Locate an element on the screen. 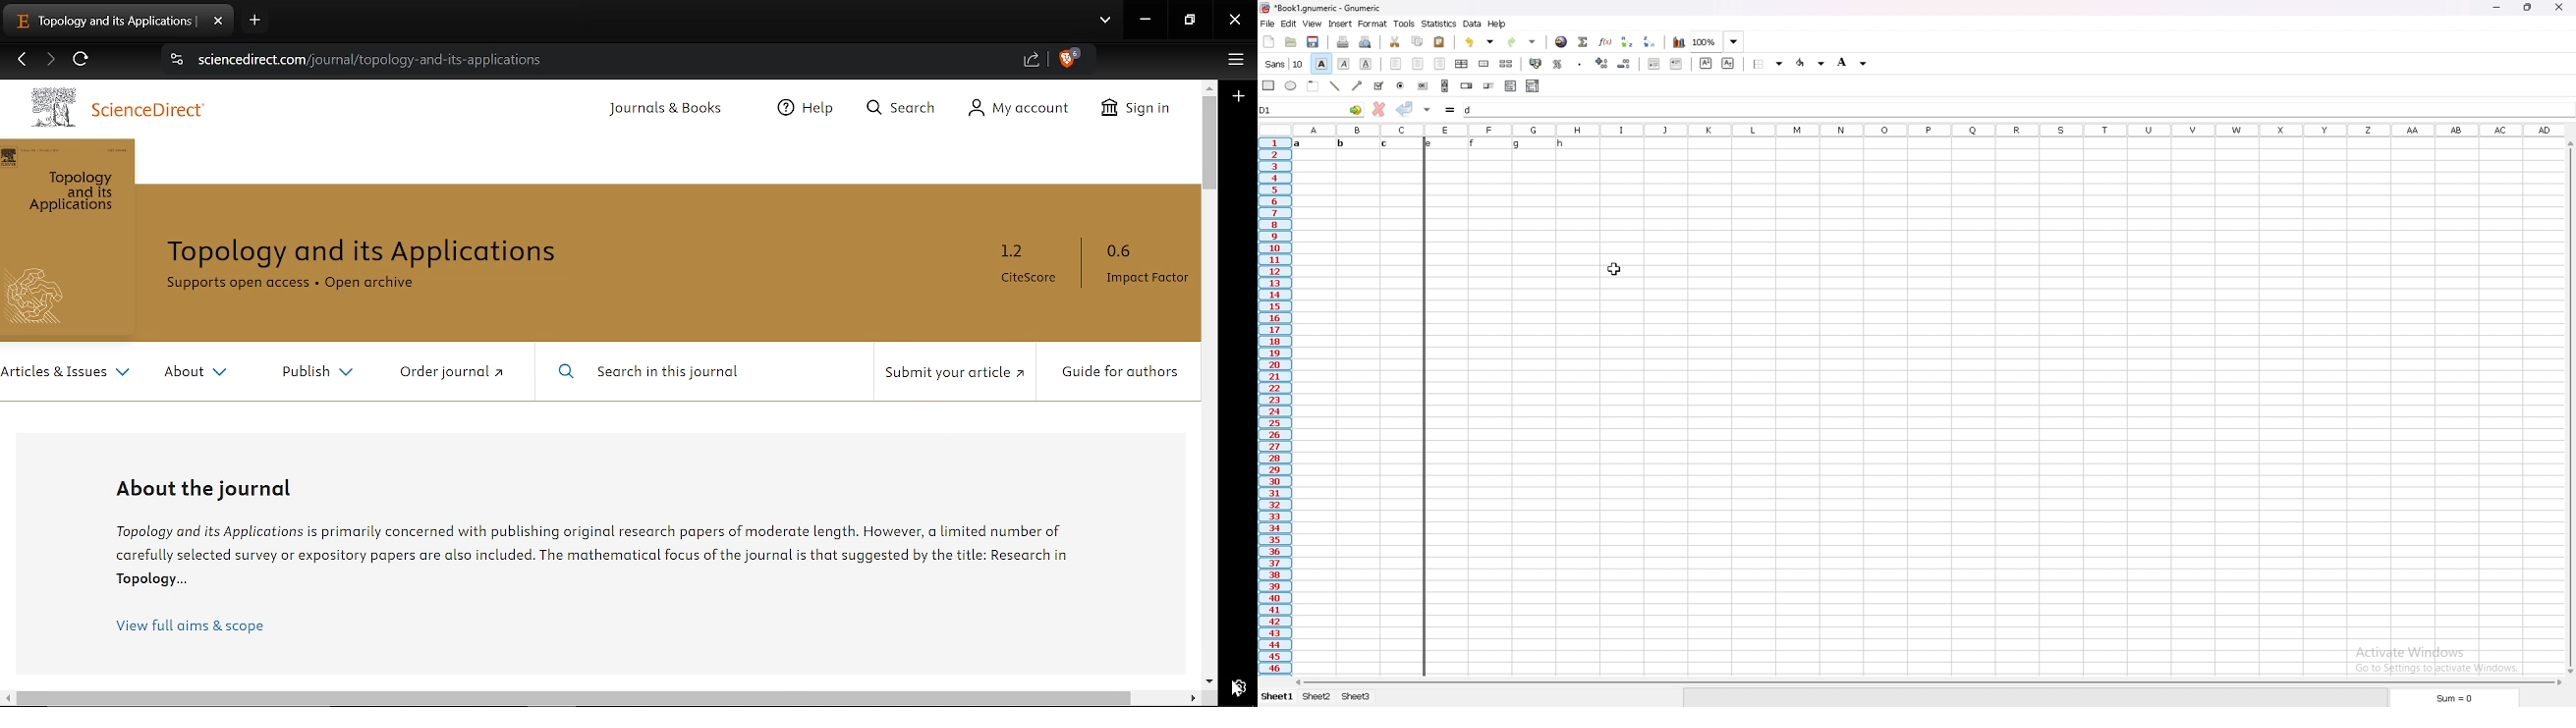 Image resolution: width=2576 pixels, height=728 pixels. spin button is located at coordinates (1468, 86).